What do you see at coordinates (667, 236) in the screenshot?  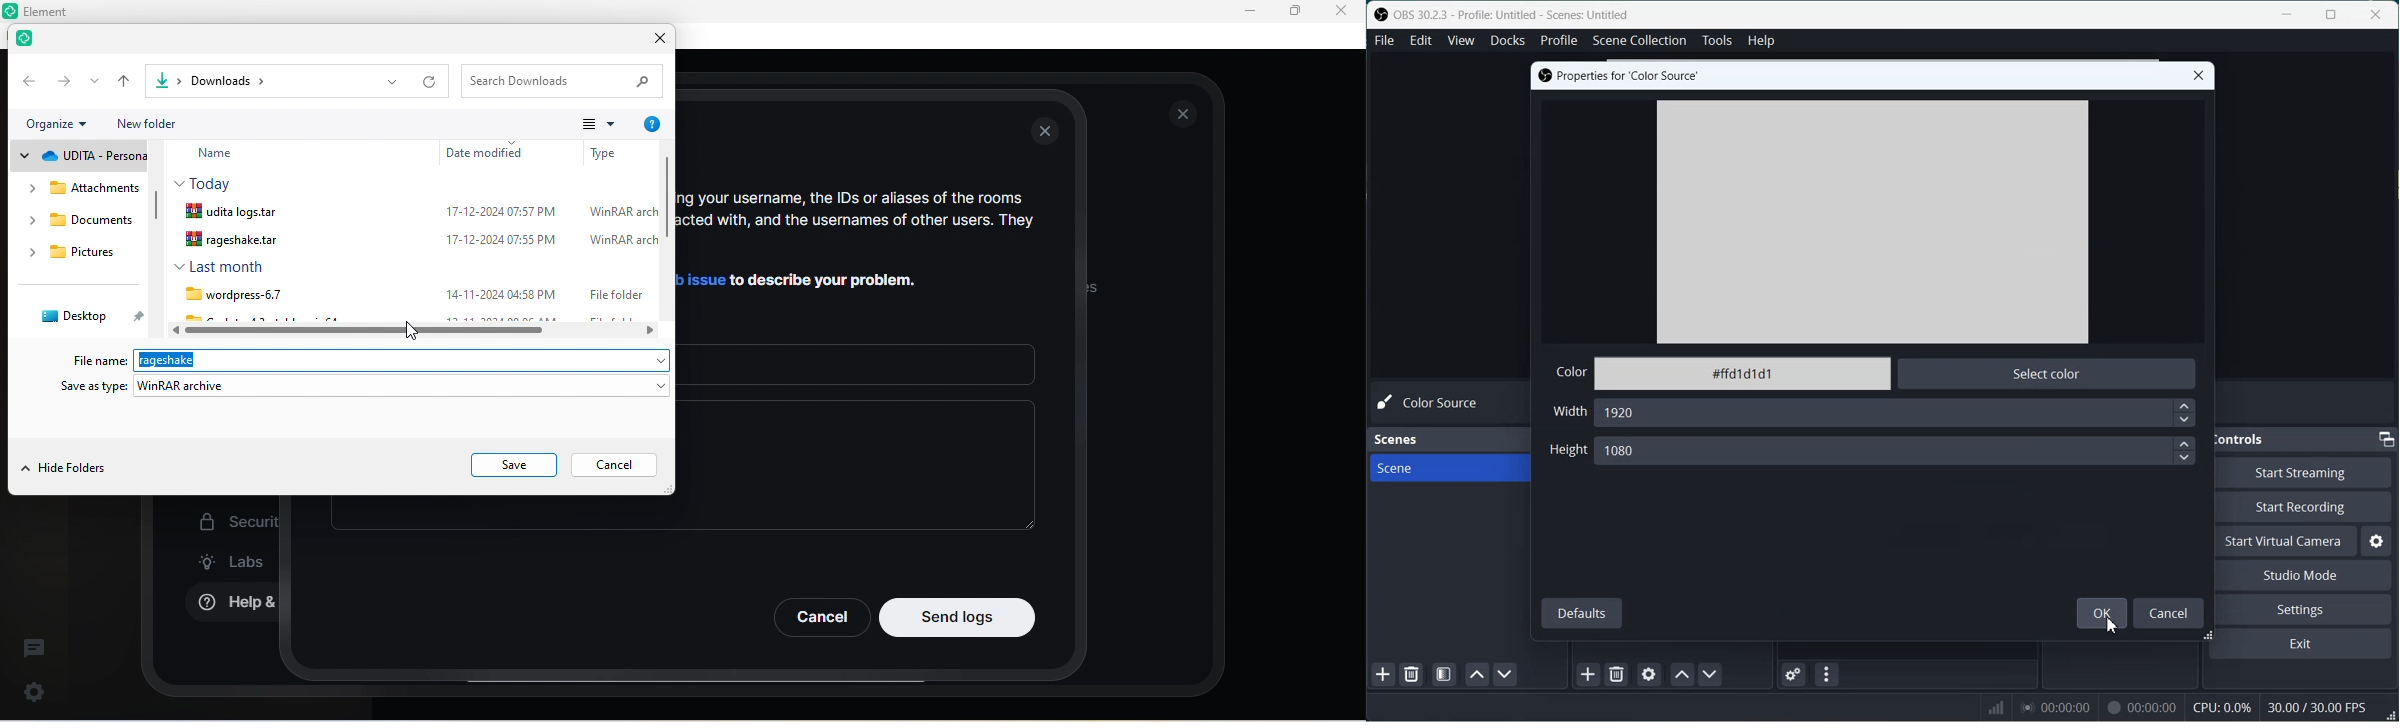 I see `vertical scroll bar` at bounding box center [667, 236].